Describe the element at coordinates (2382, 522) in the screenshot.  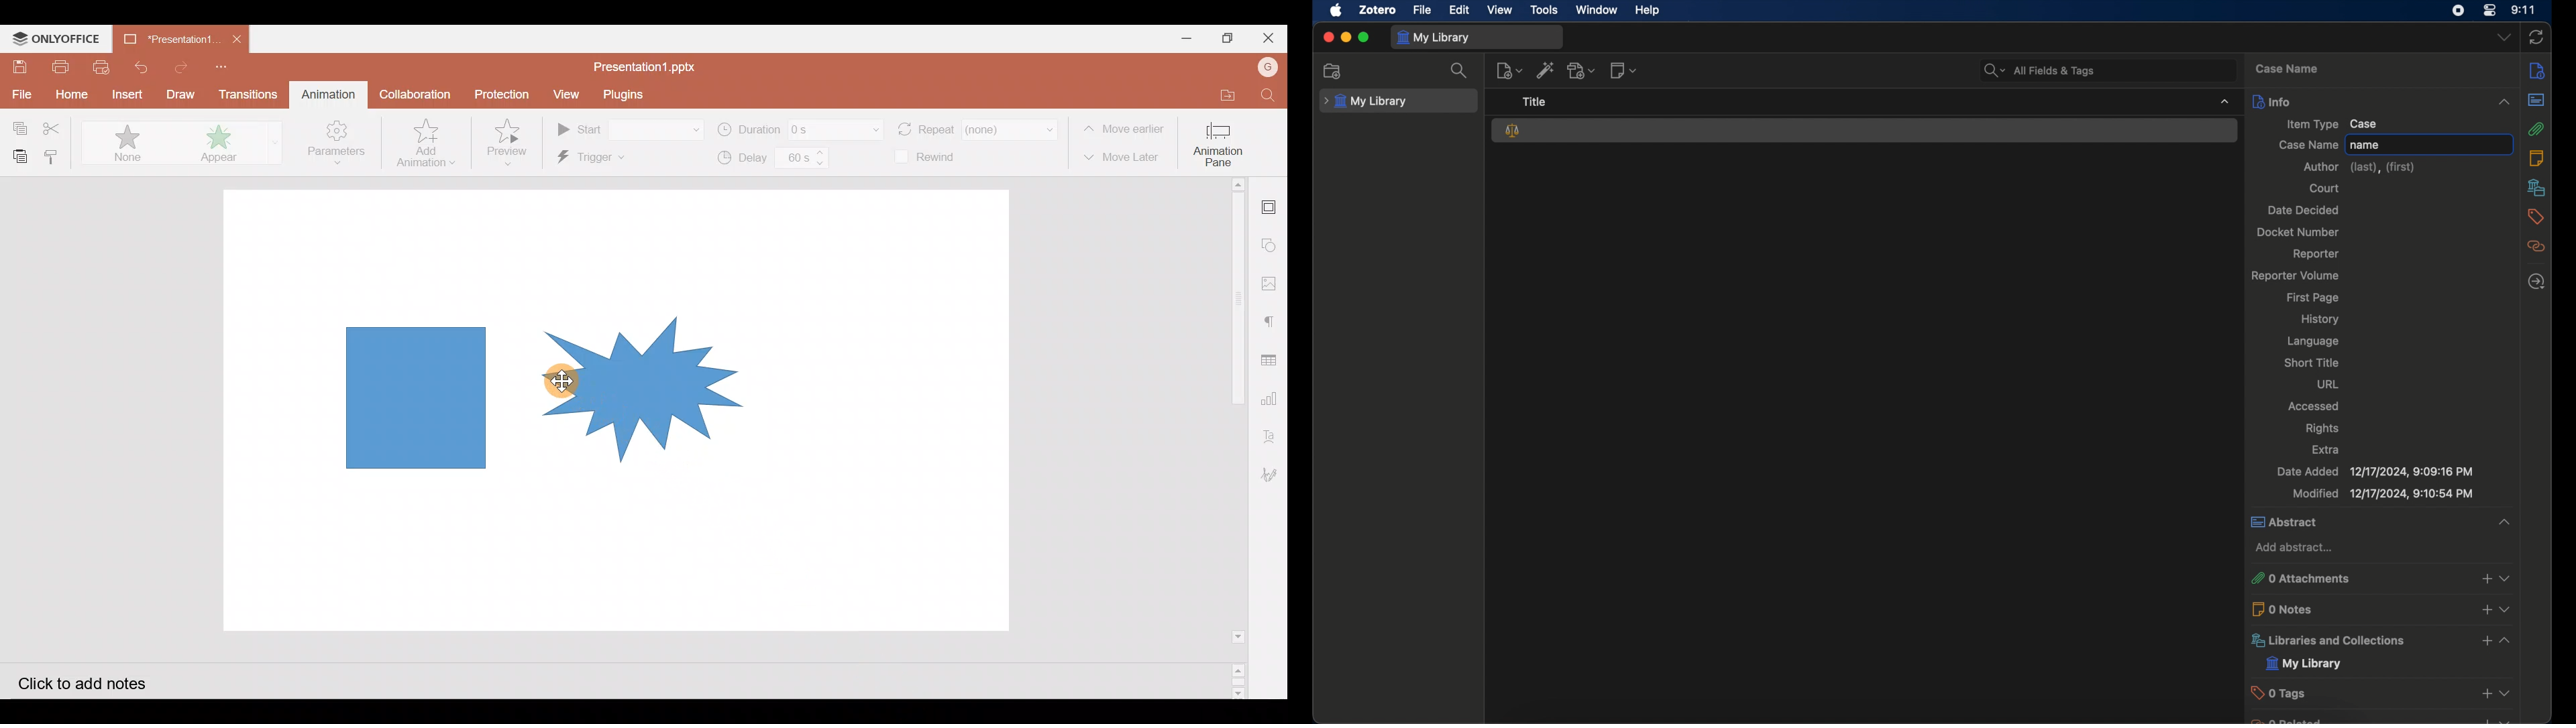
I see `abstract` at that location.